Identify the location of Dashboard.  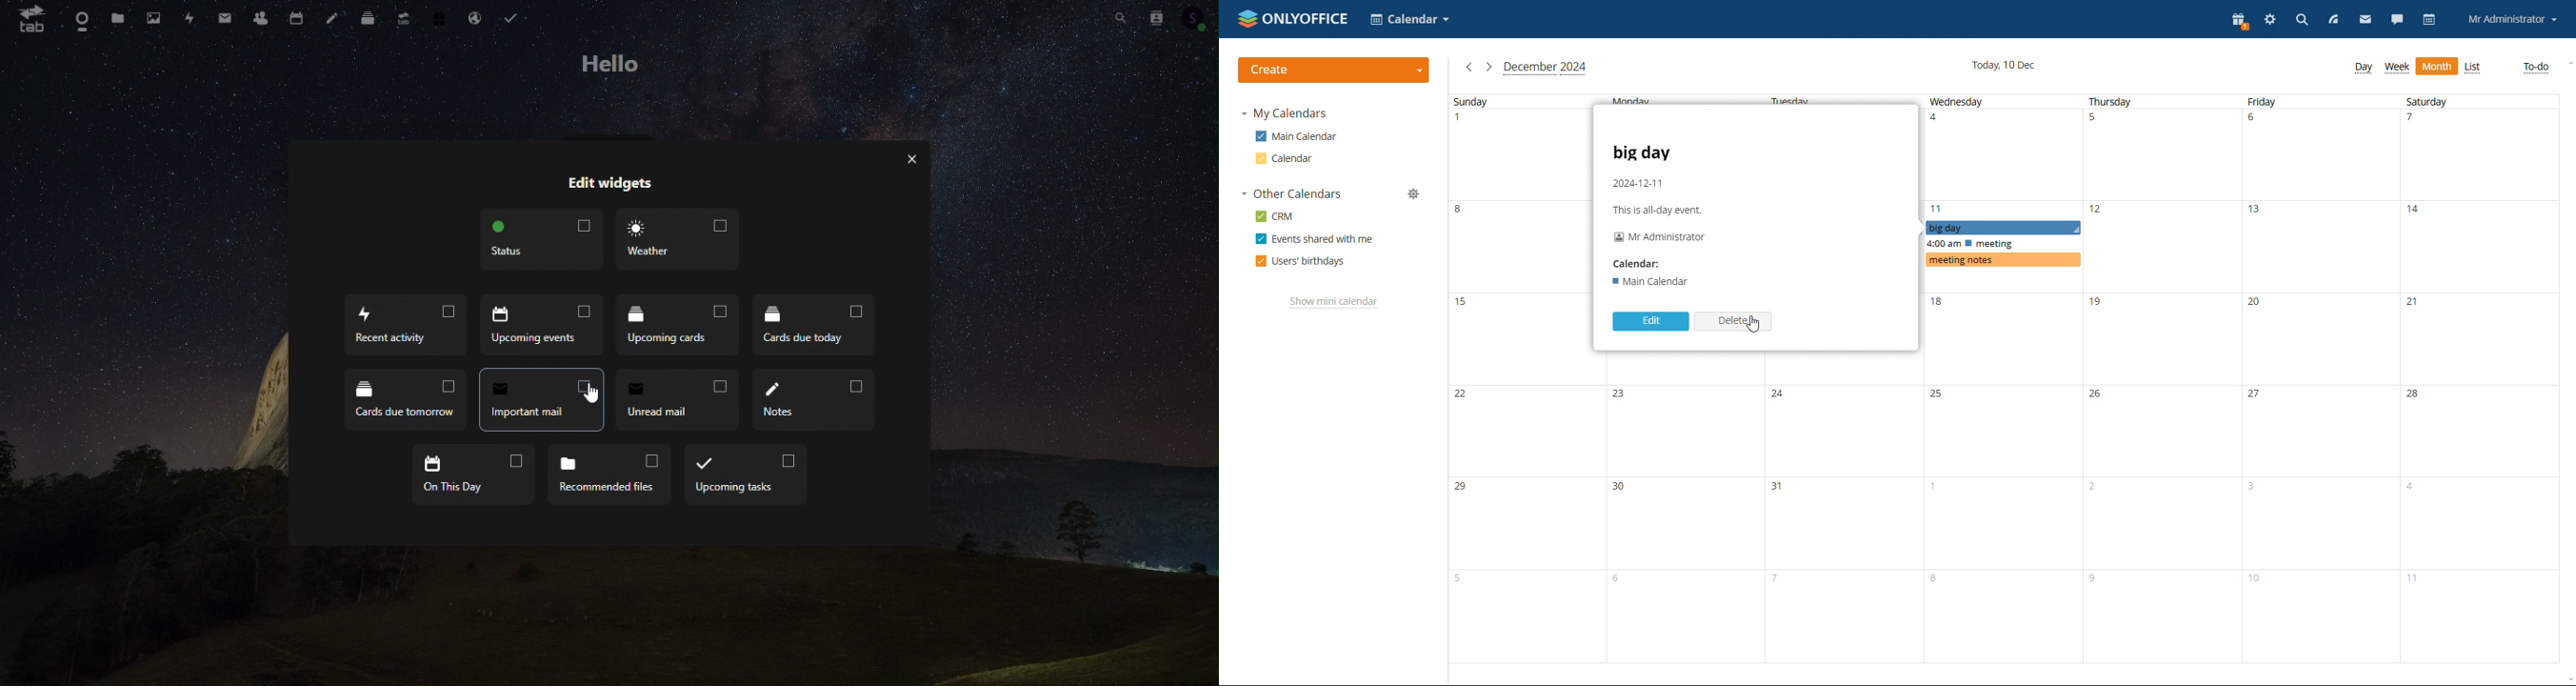
(78, 18).